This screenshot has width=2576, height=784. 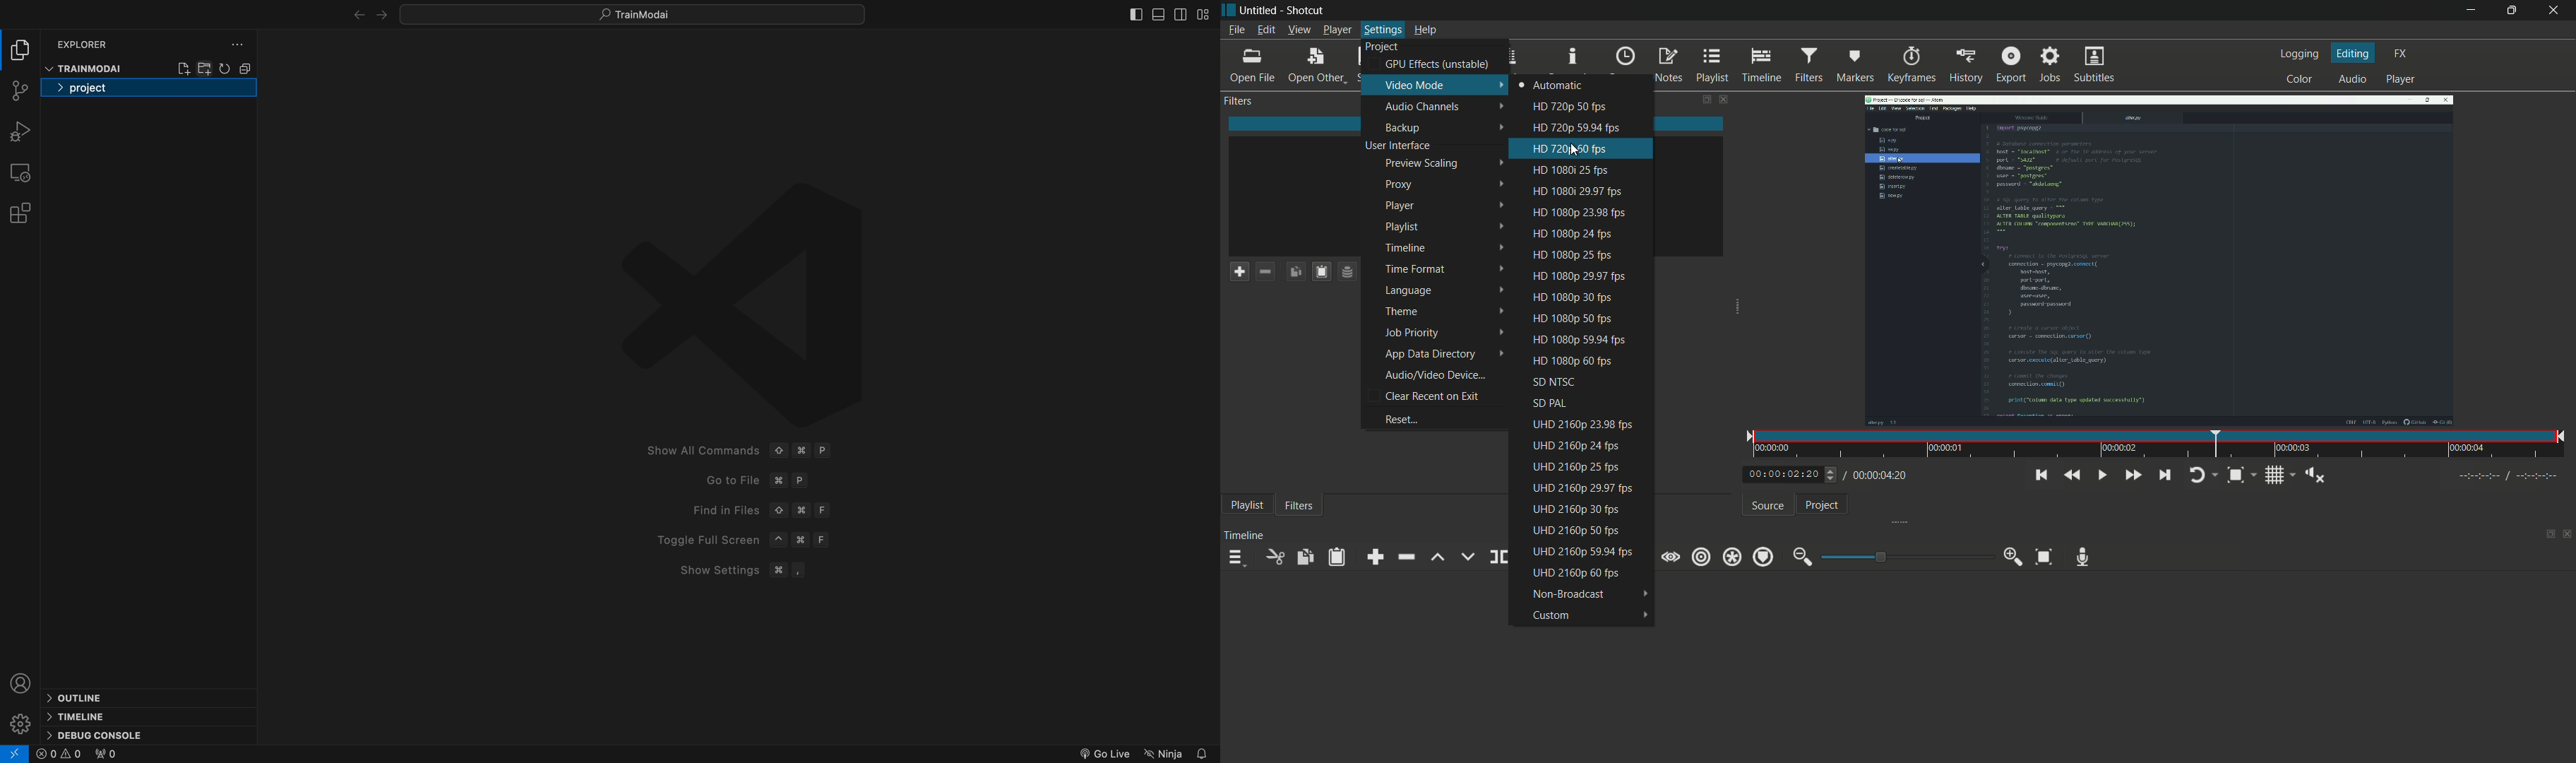 What do you see at coordinates (1315, 65) in the screenshot?
I see `open other` at bounding box center [1315, 65].